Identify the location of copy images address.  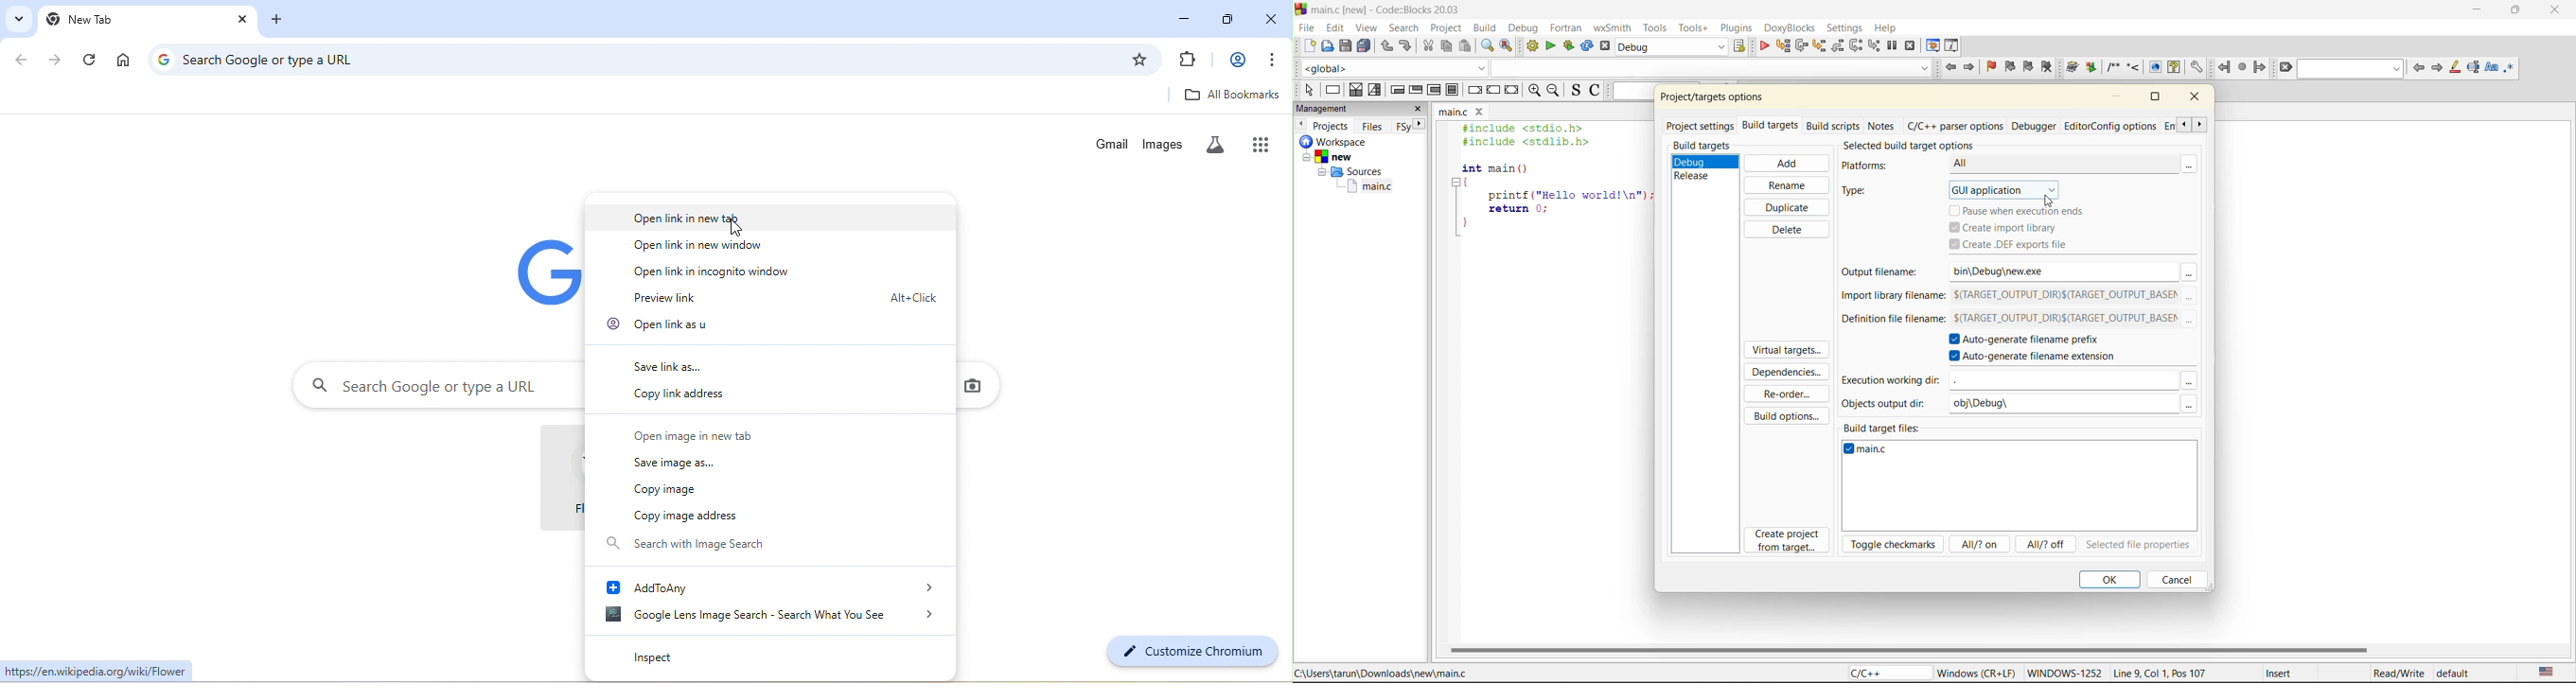
(690, 516).